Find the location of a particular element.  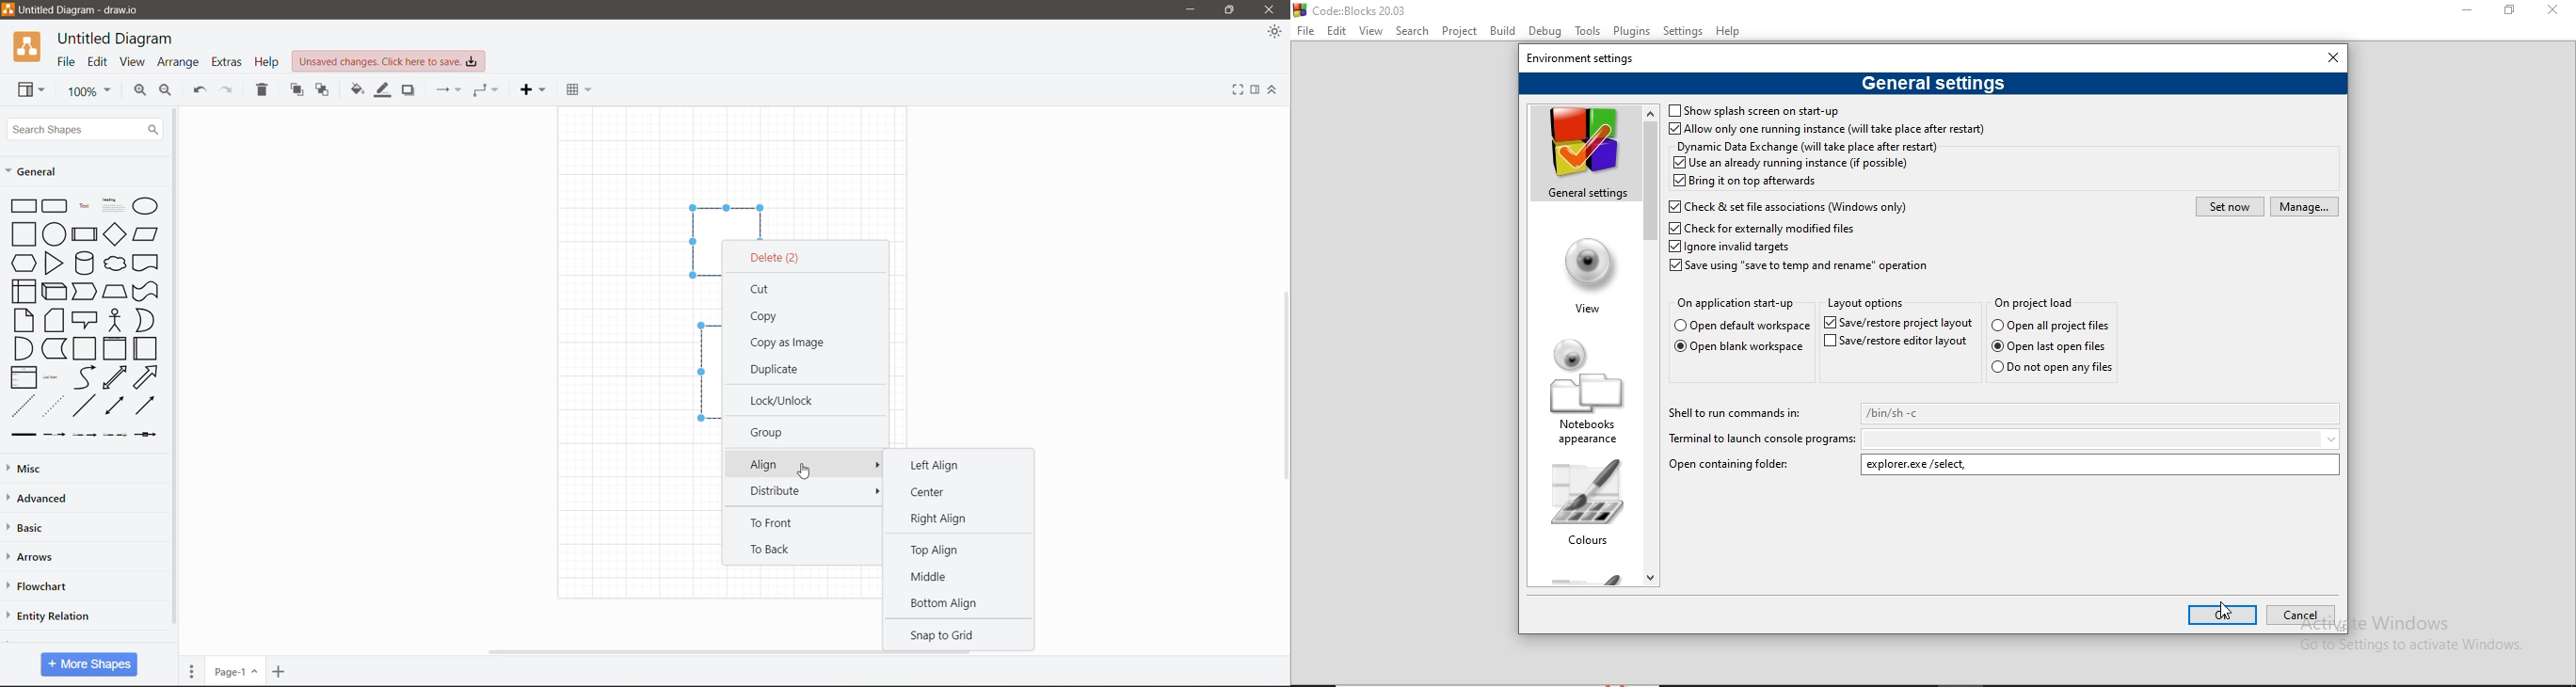

Table is located at coordinates (579, 89).